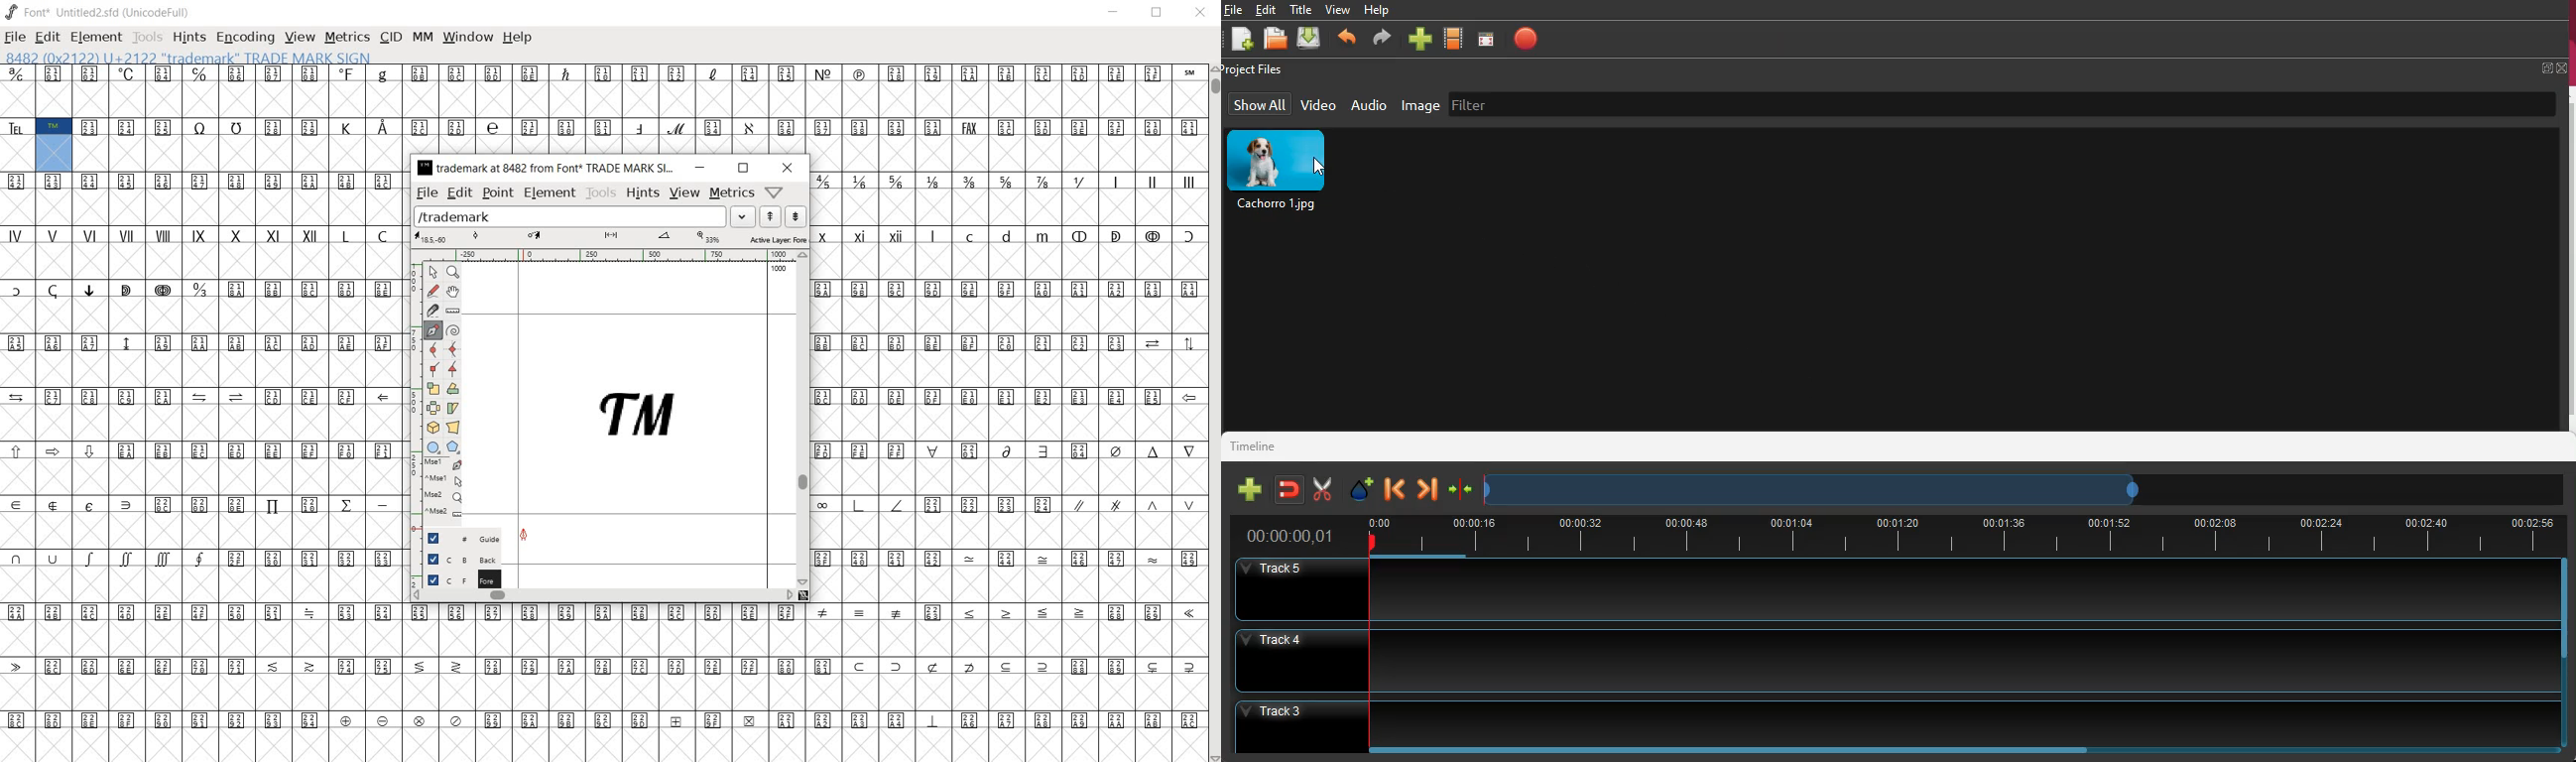  I want to click on new, so click(1241, 40).